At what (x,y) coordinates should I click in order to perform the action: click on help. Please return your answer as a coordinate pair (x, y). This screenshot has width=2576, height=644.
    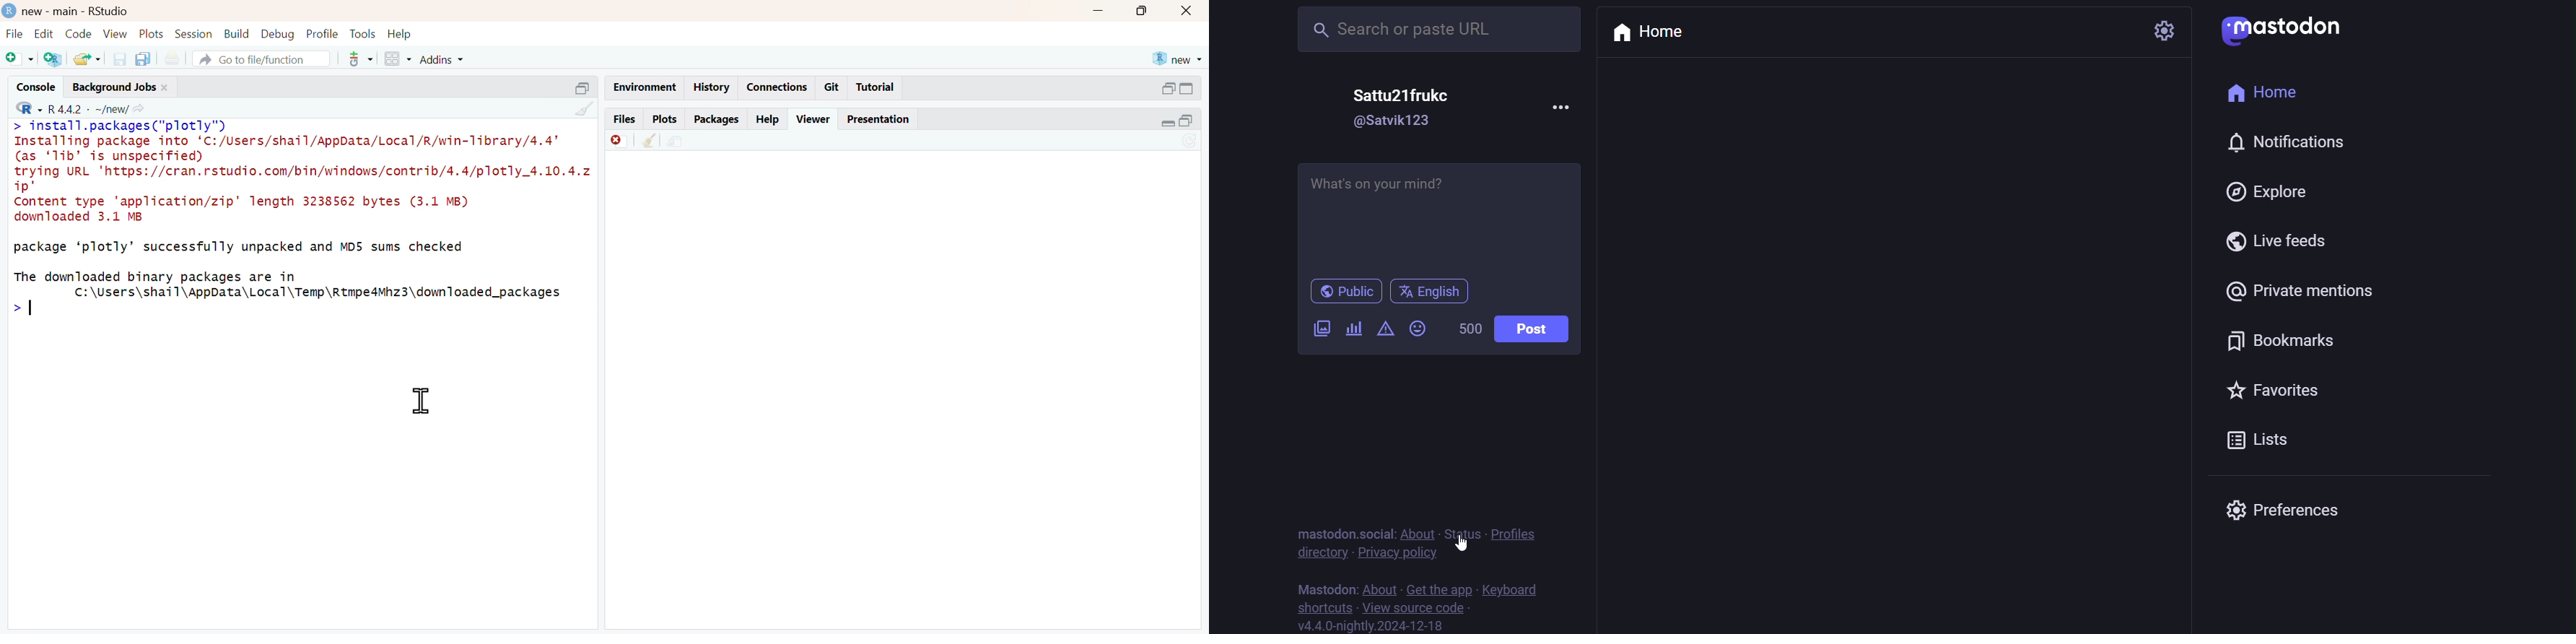
    Looking at the image, I should click on (769, 117).